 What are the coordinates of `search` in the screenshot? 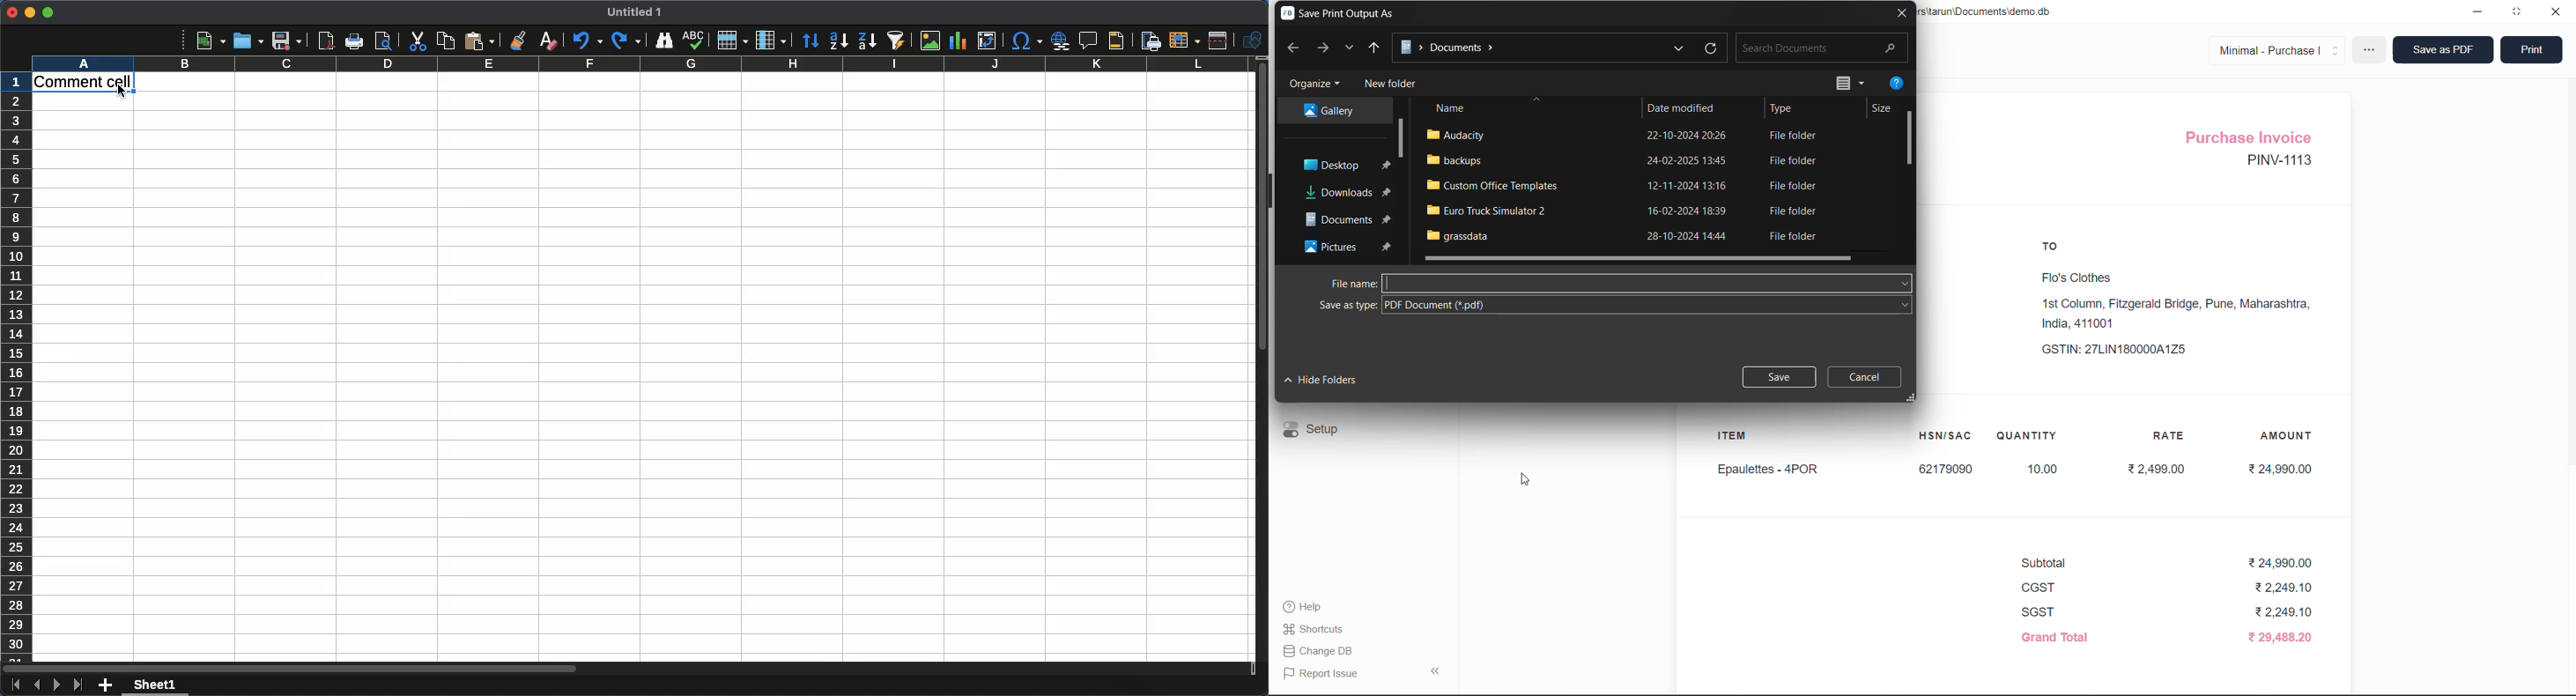 It's located at (1890, 48).